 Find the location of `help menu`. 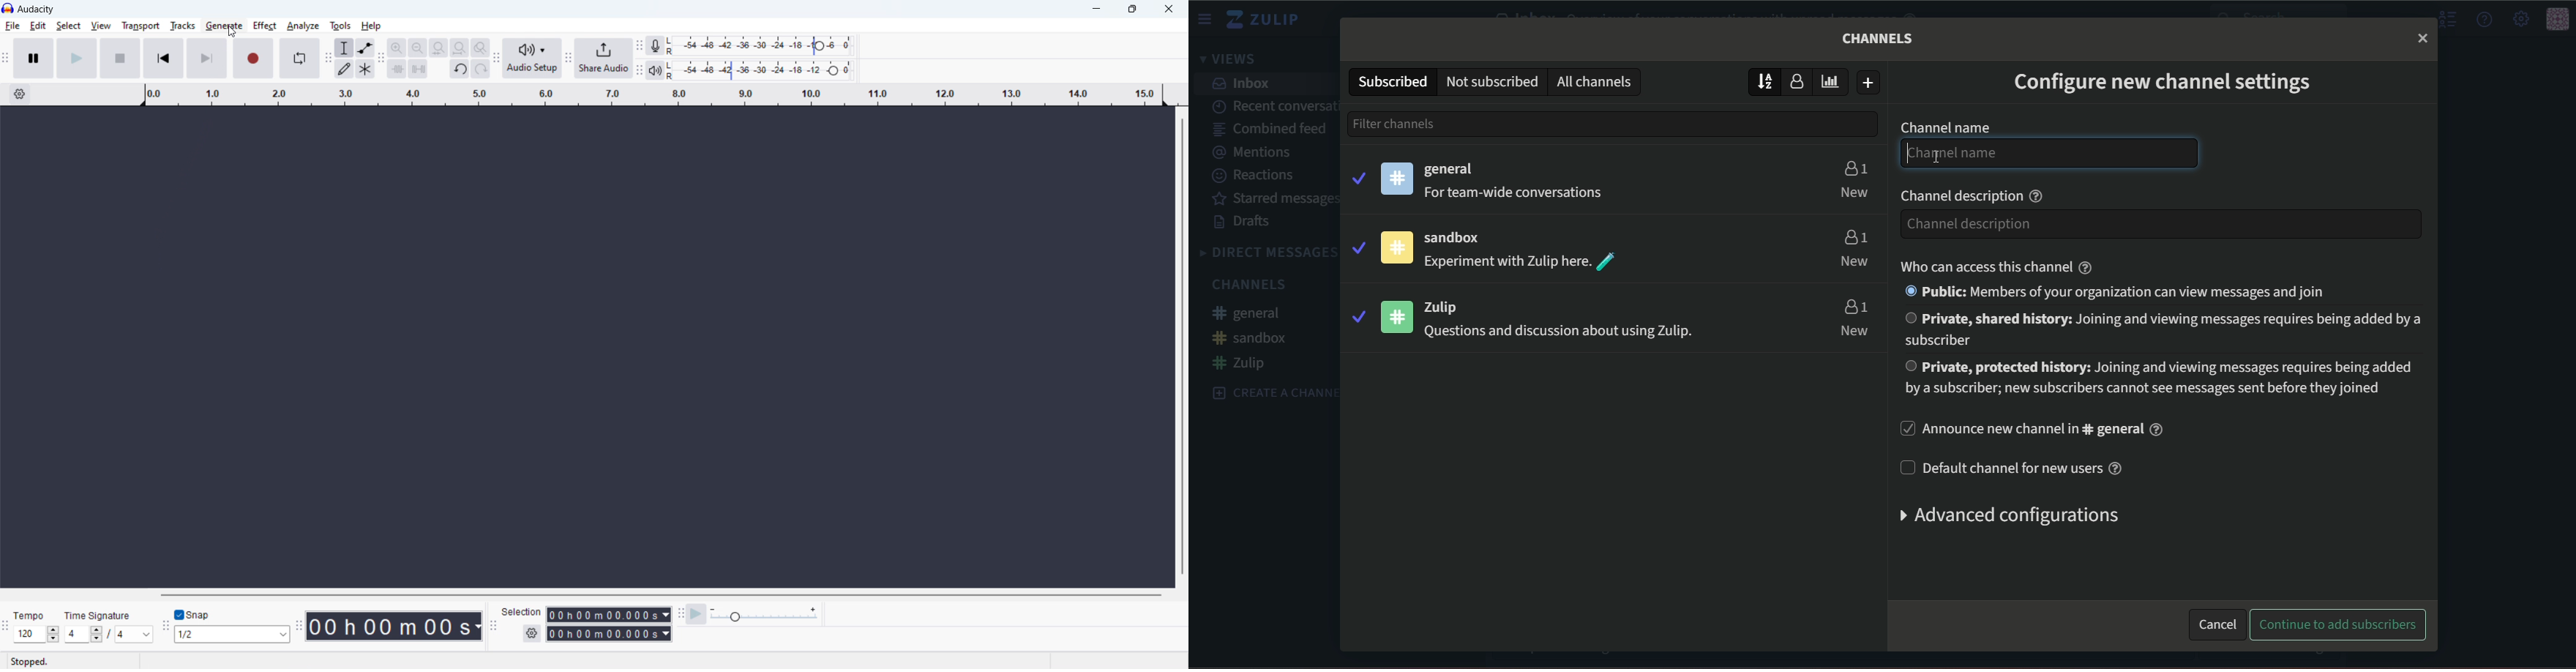

help menu is located at coordinates (2485, 19).